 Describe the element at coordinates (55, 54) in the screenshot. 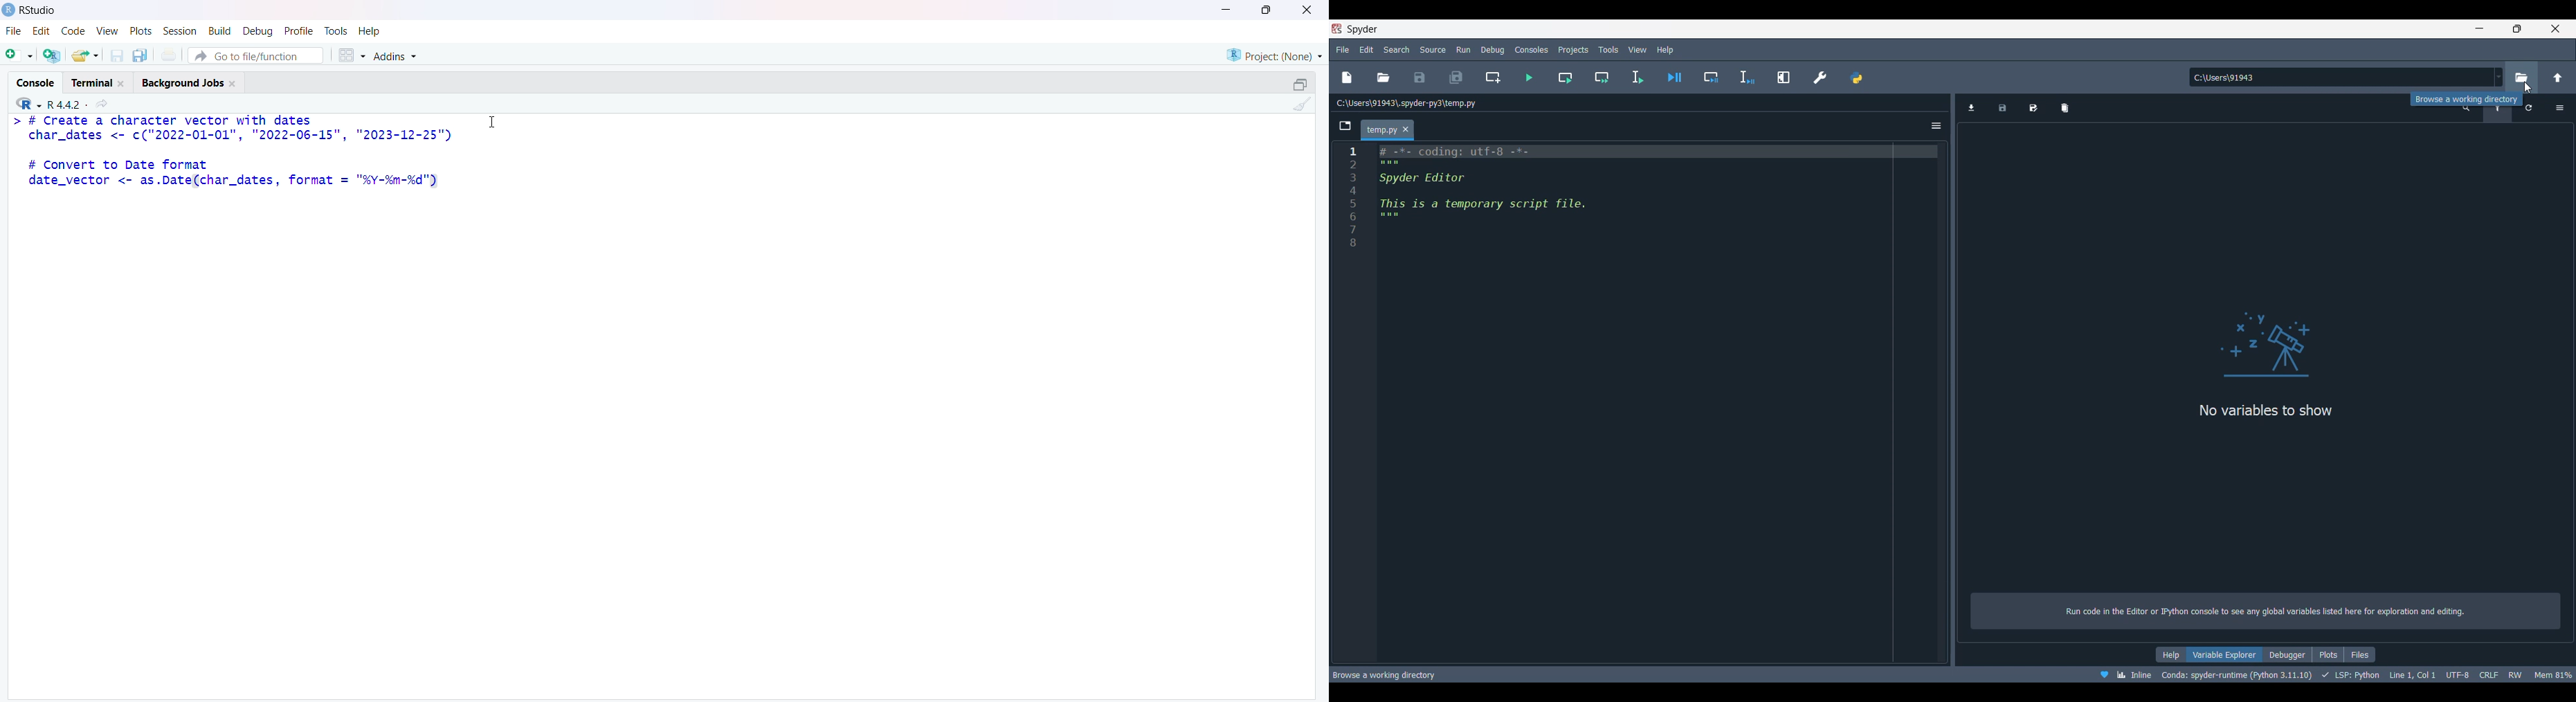

I see `Create a project` at that location.